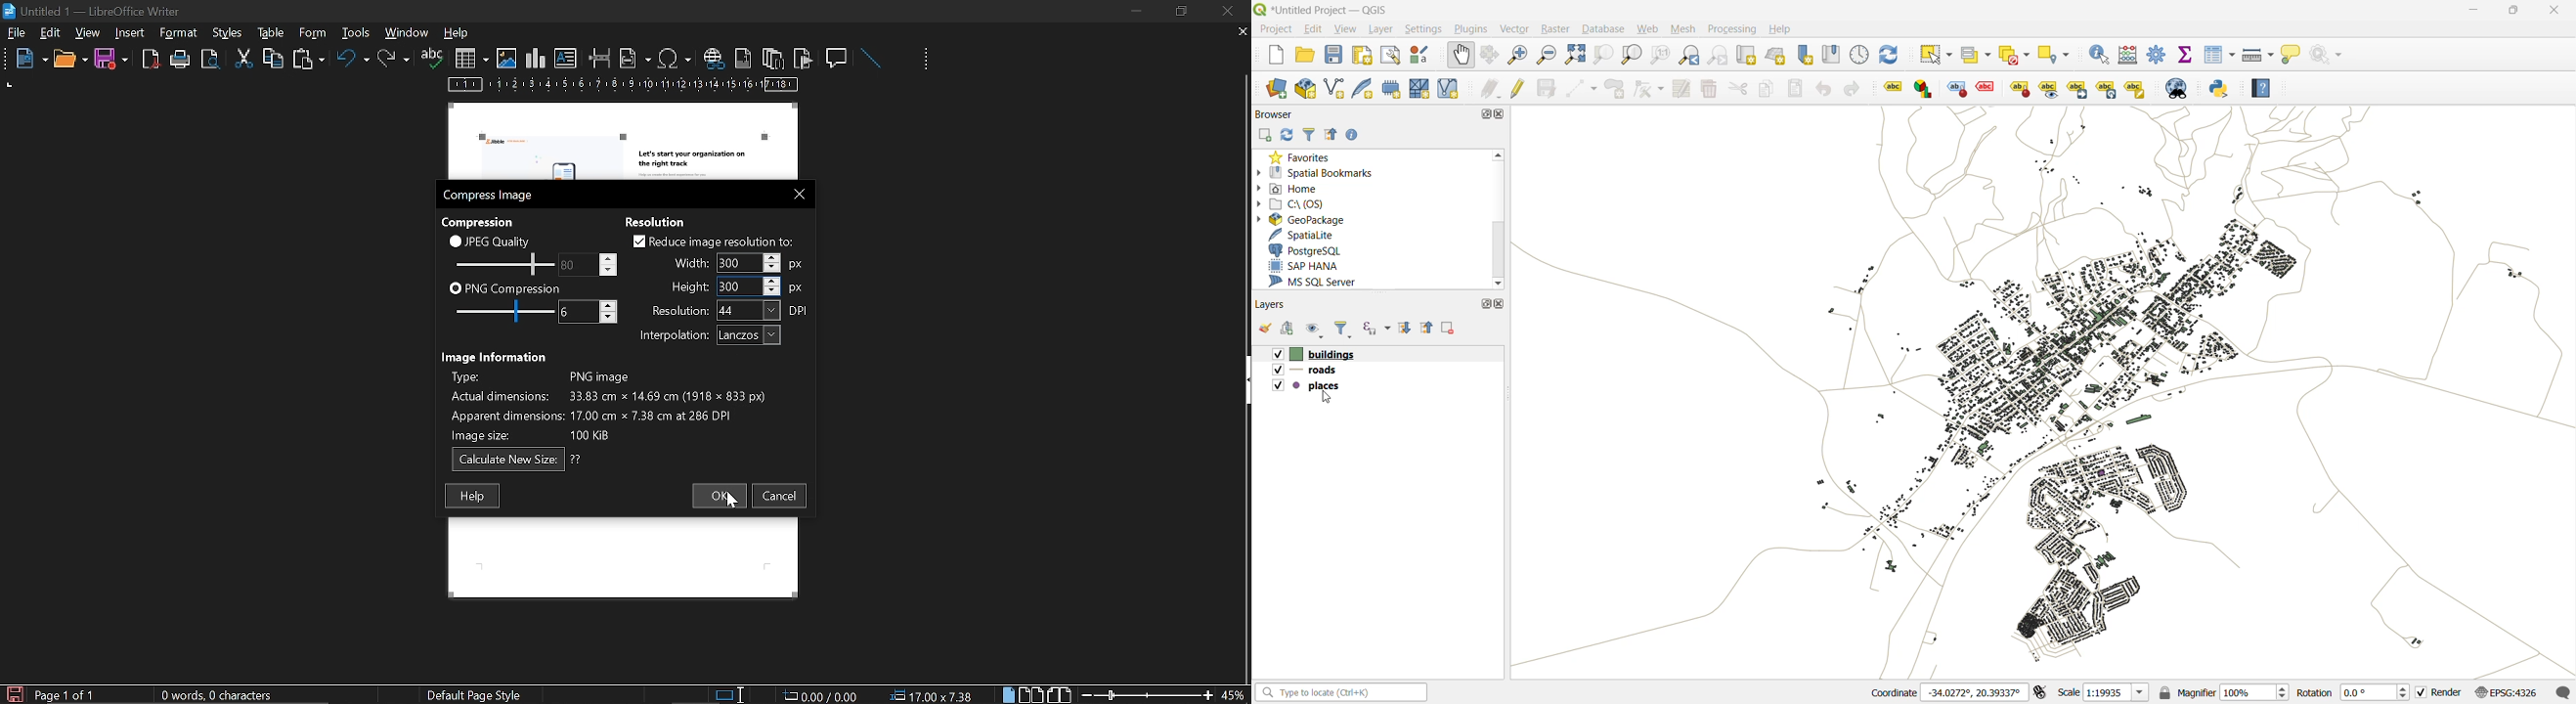 The width and height of the screenshot is (2576, 728). What do you see at coordinates (432, 59) in the screenshot?
I see `spelling` at bounding box center [432, 59].